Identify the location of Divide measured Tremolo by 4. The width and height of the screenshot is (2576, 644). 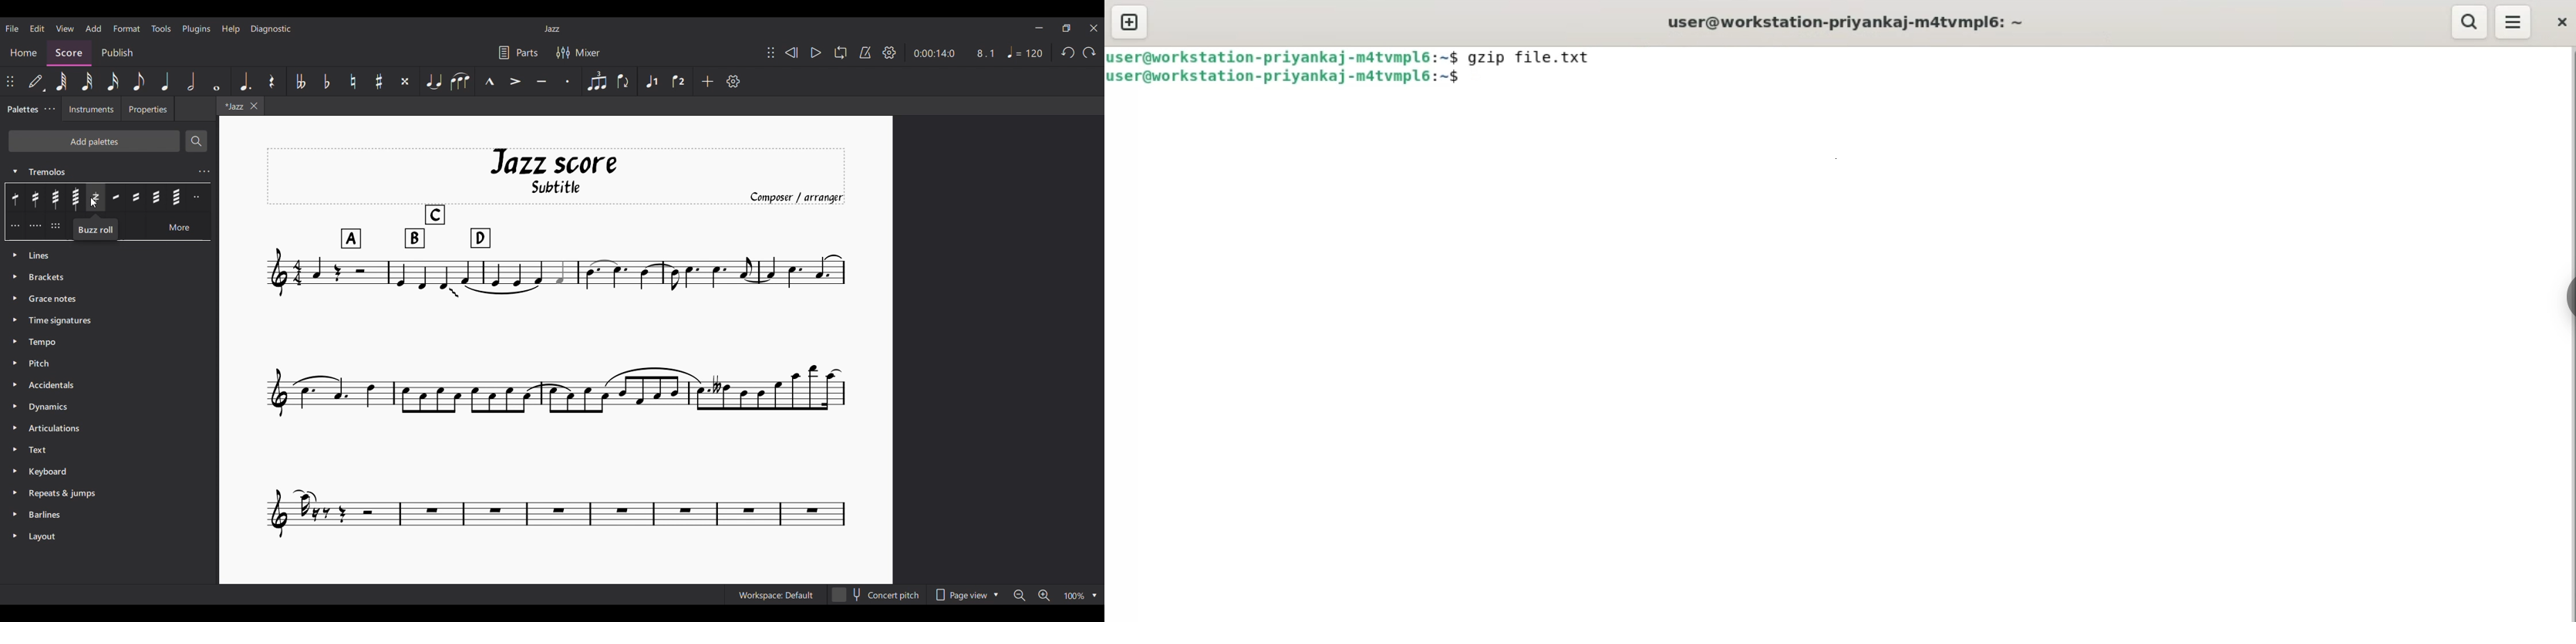
(35, 226).